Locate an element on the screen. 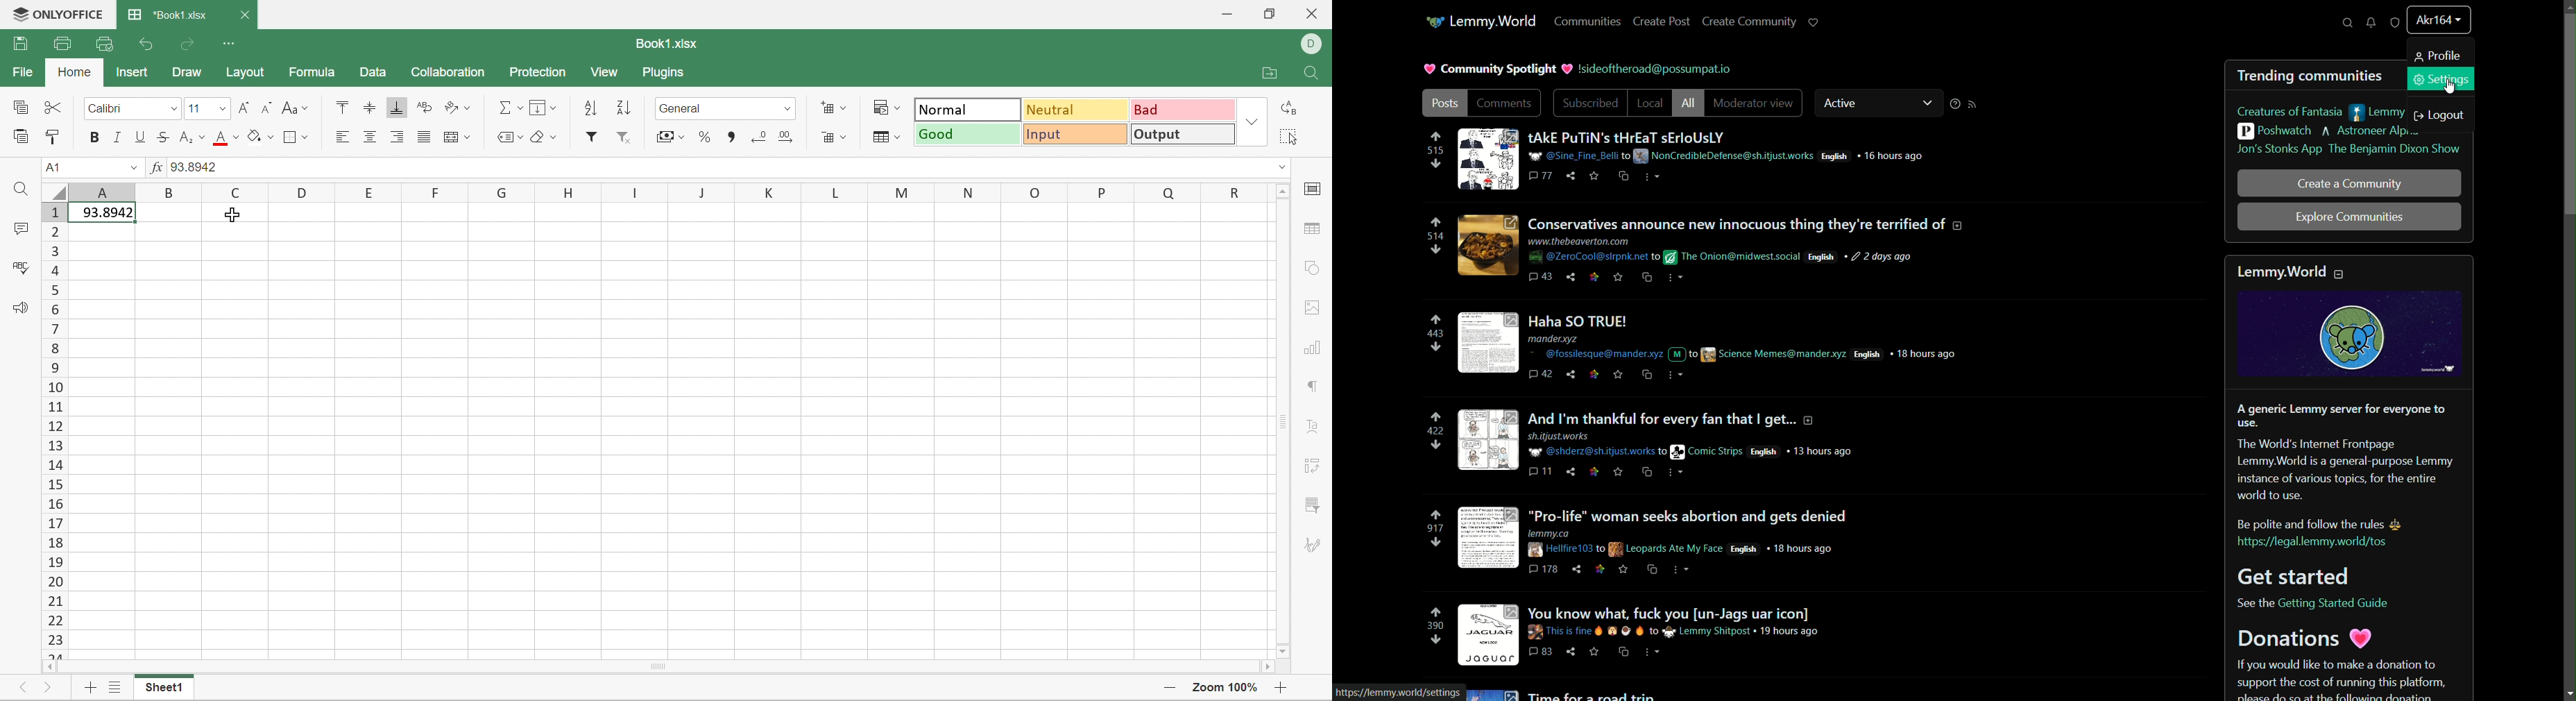 This screenshot has width=2576, height=728. Minimize is located at coordinates (1225, 14).